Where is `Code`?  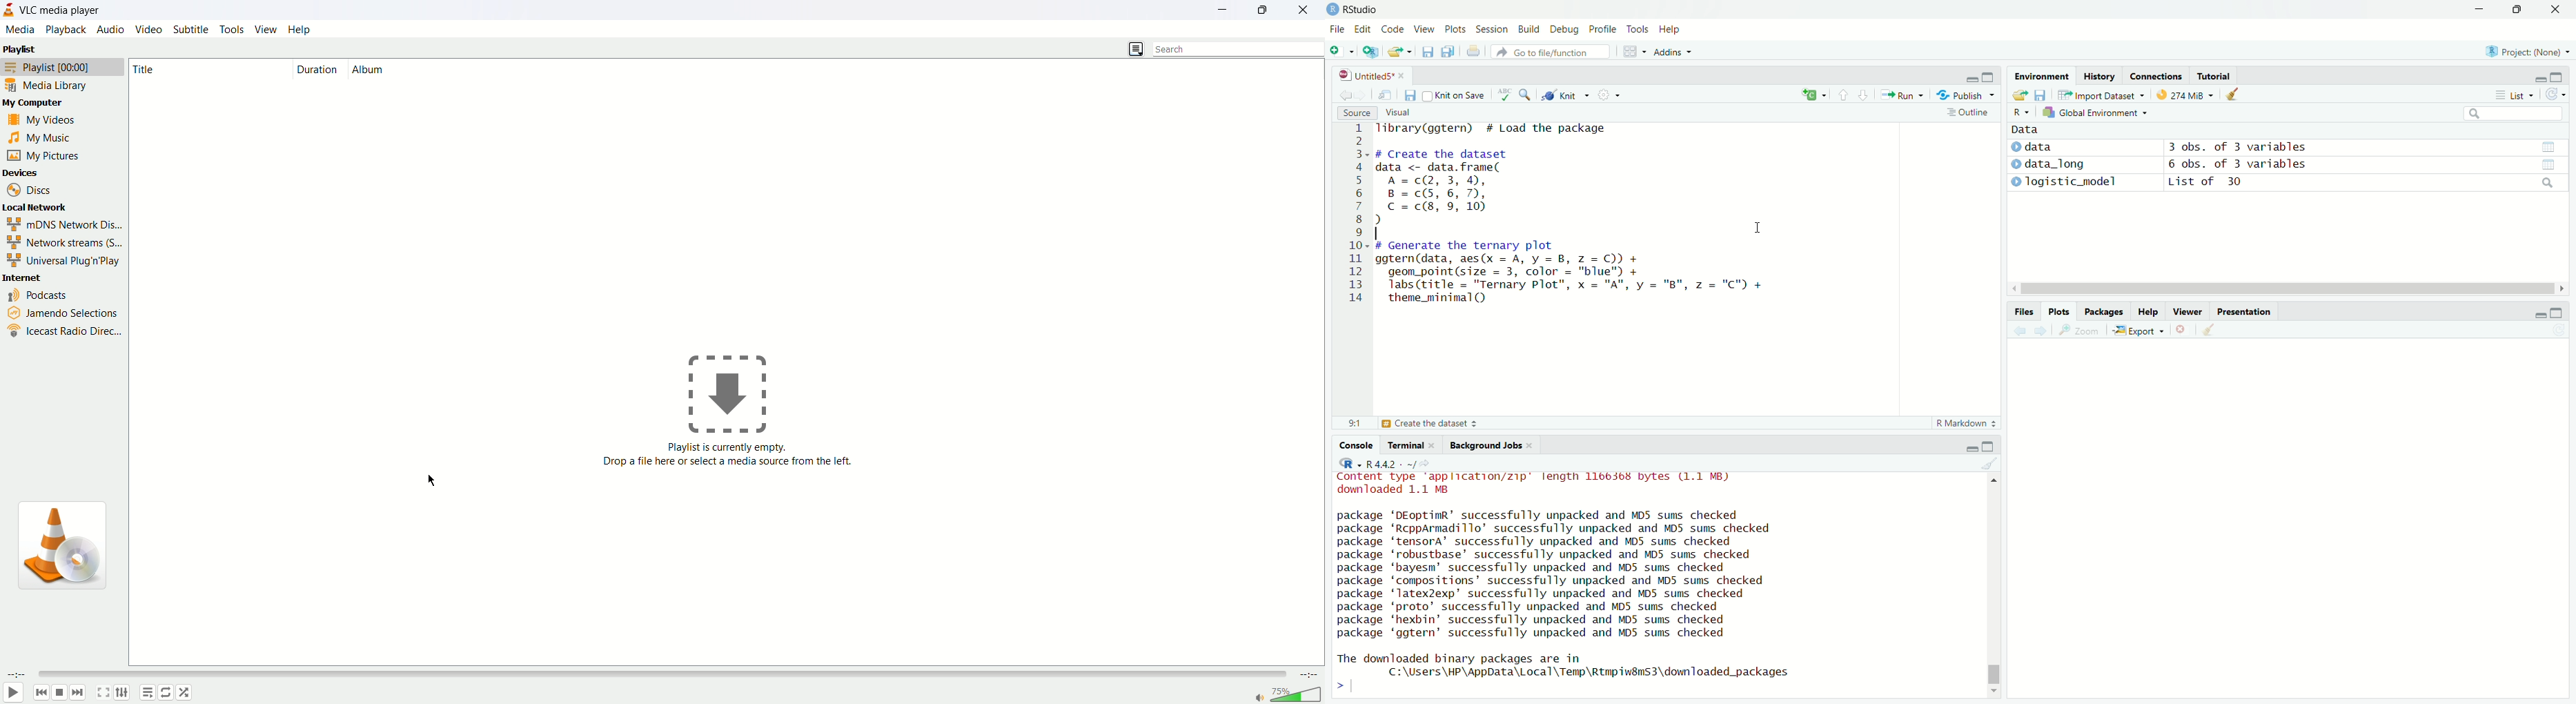
Code is located at coordinates (1390, 29).